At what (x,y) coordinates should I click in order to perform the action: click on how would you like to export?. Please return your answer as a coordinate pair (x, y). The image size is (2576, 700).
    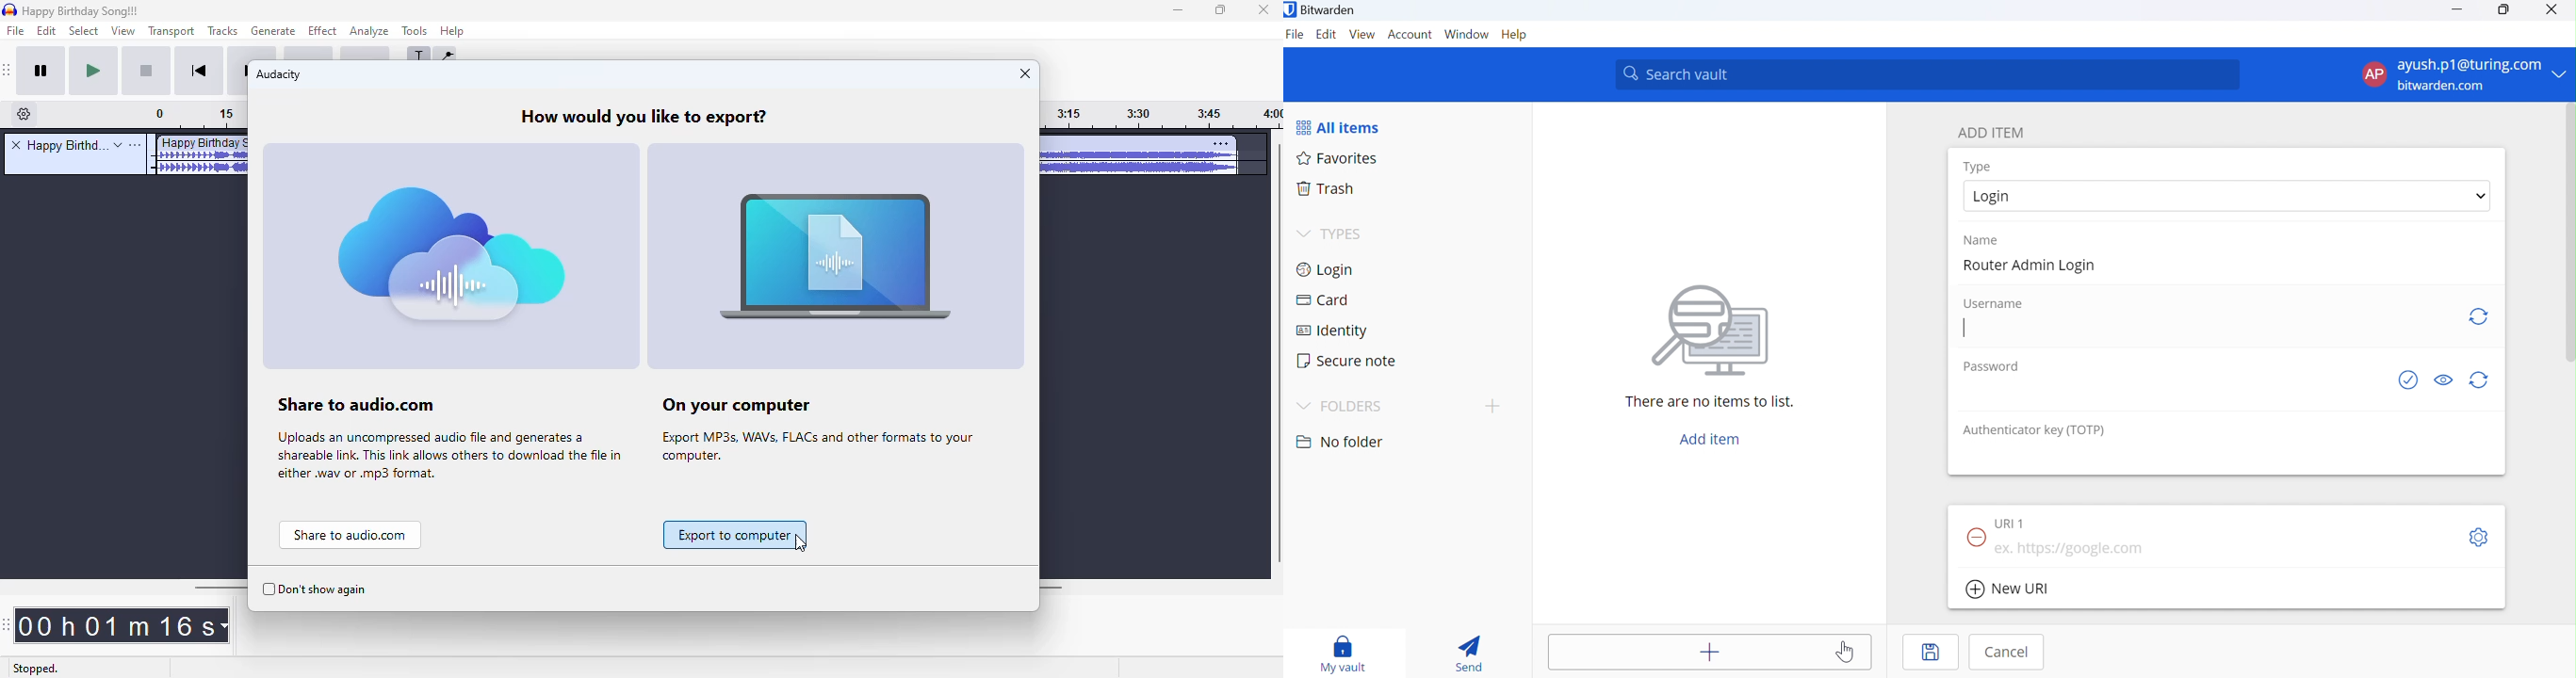
    Looking at the image, I should click on (644, 117).